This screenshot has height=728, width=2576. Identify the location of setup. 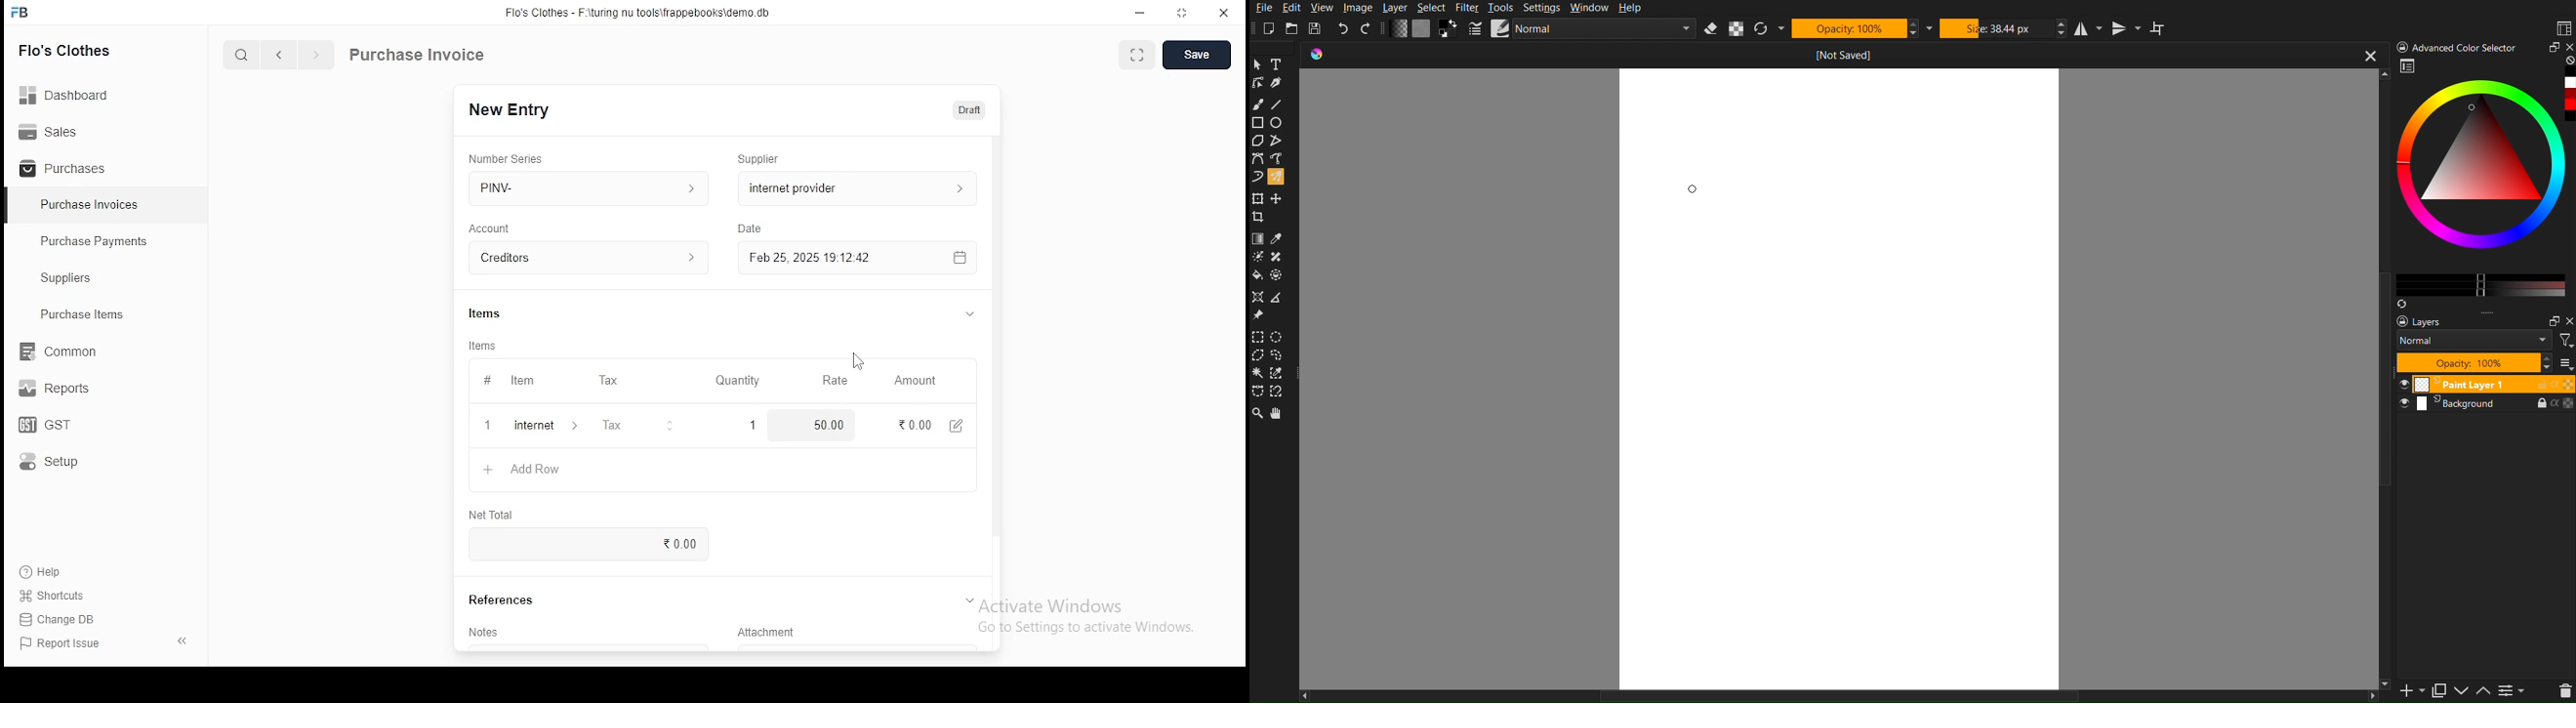
(61, 463).